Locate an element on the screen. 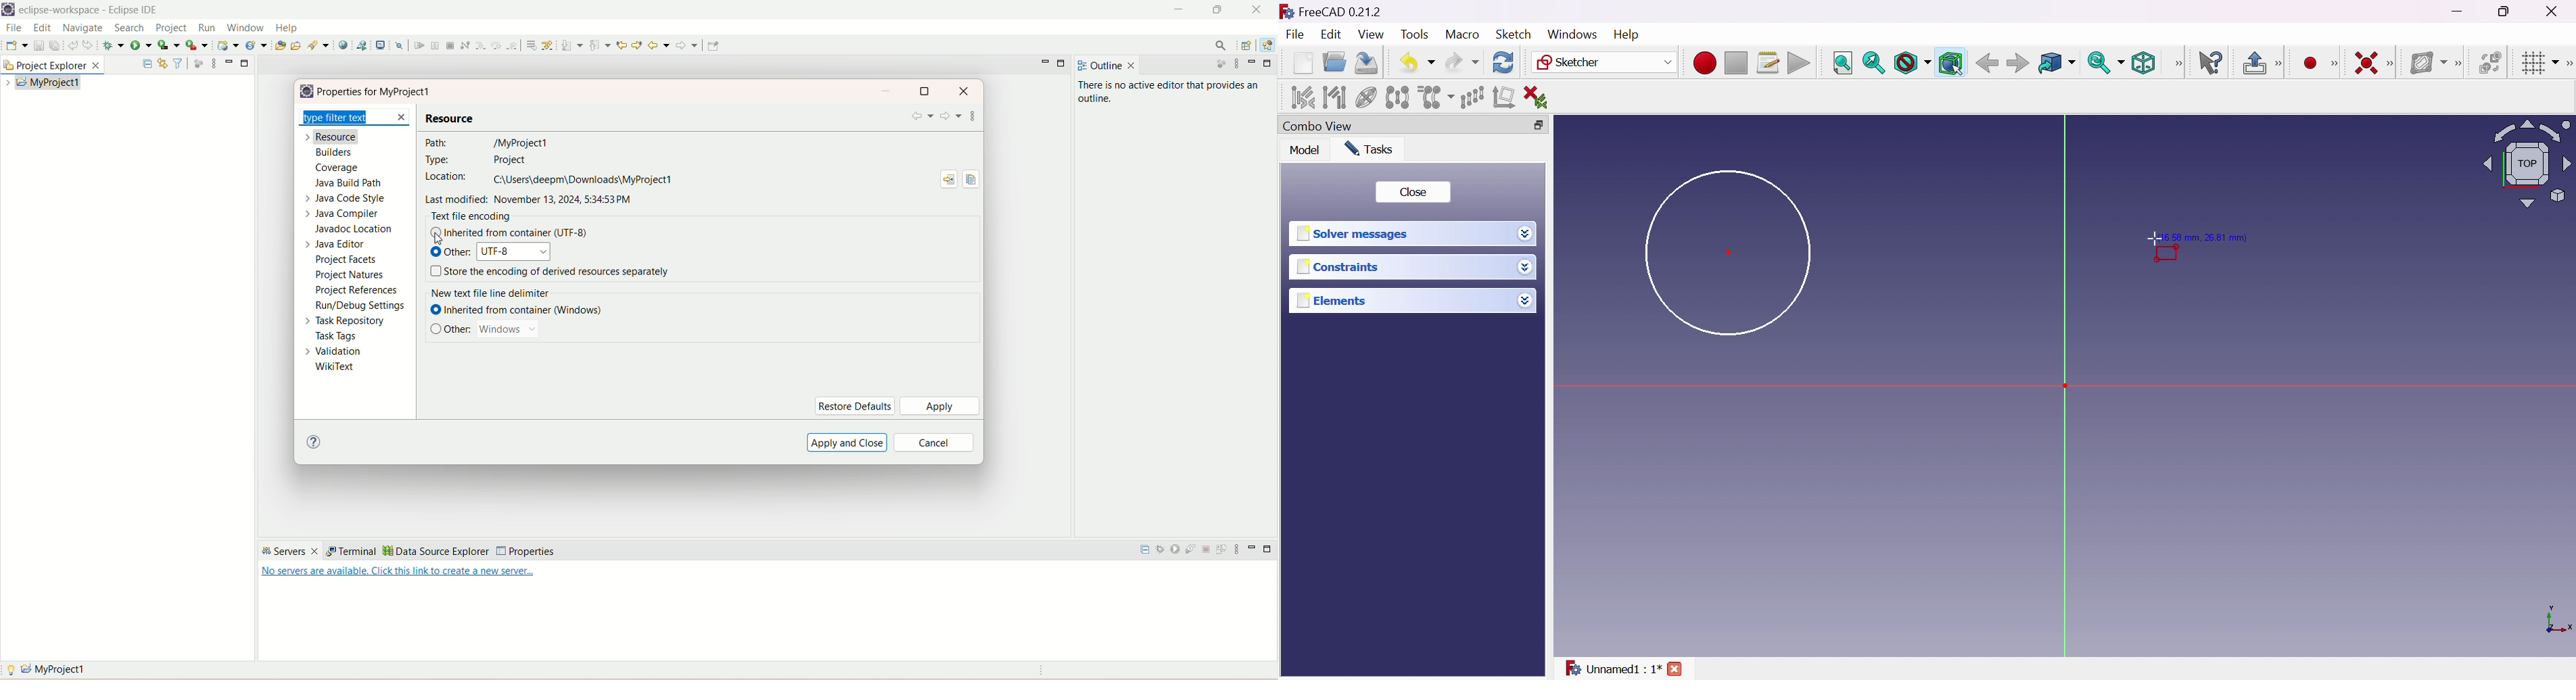 Image resolution: width=2576 pixels, height=700 pixels. Cursor is located at coordinates (2165, 246).